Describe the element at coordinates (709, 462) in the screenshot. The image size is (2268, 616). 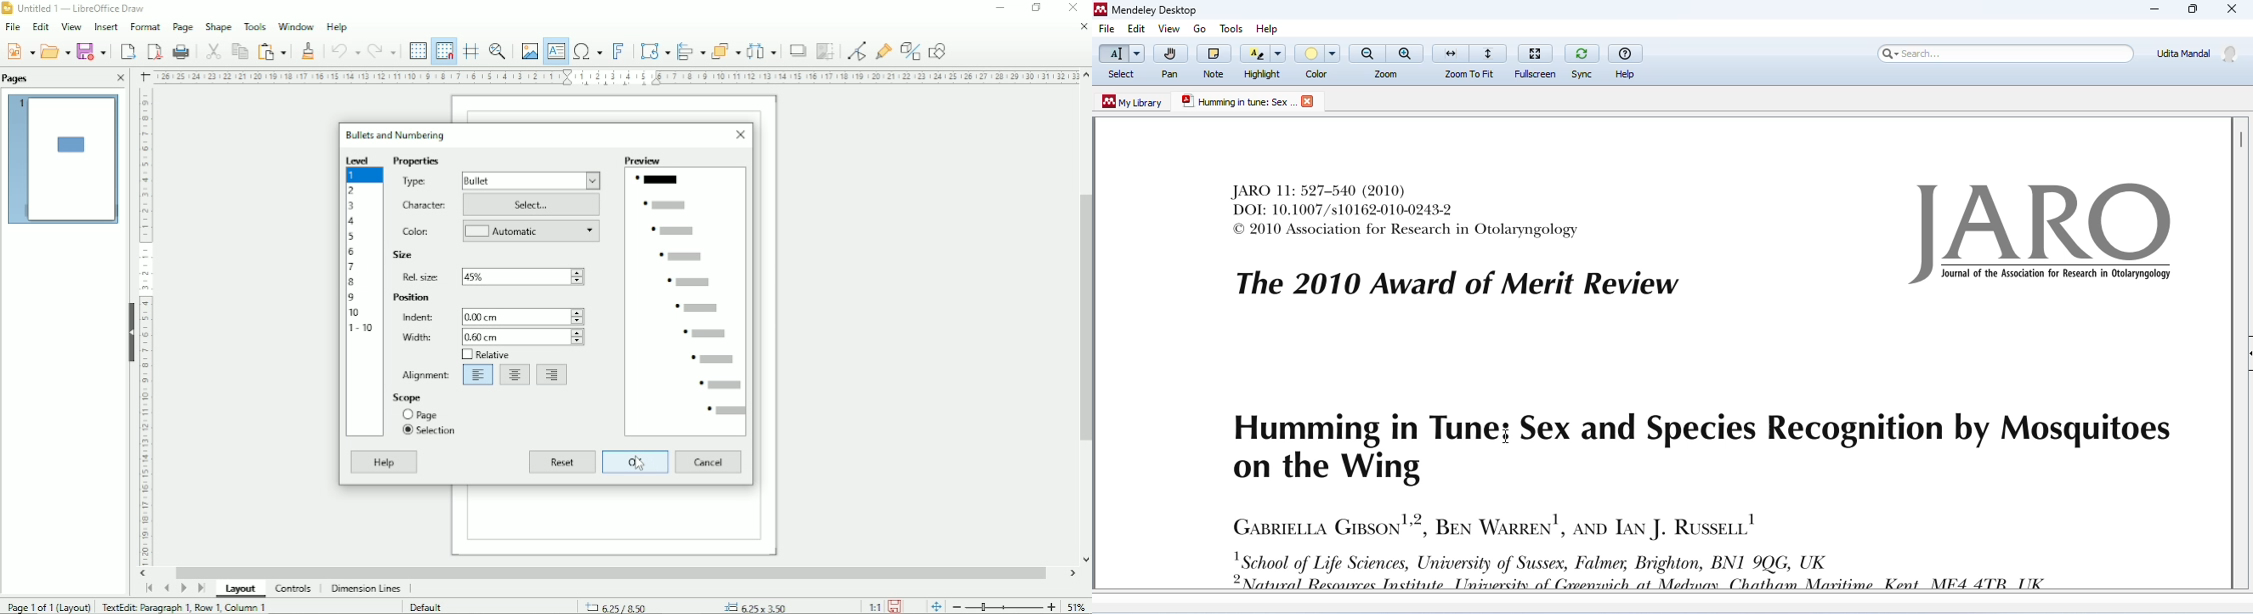
I see `Cancel` at that location.